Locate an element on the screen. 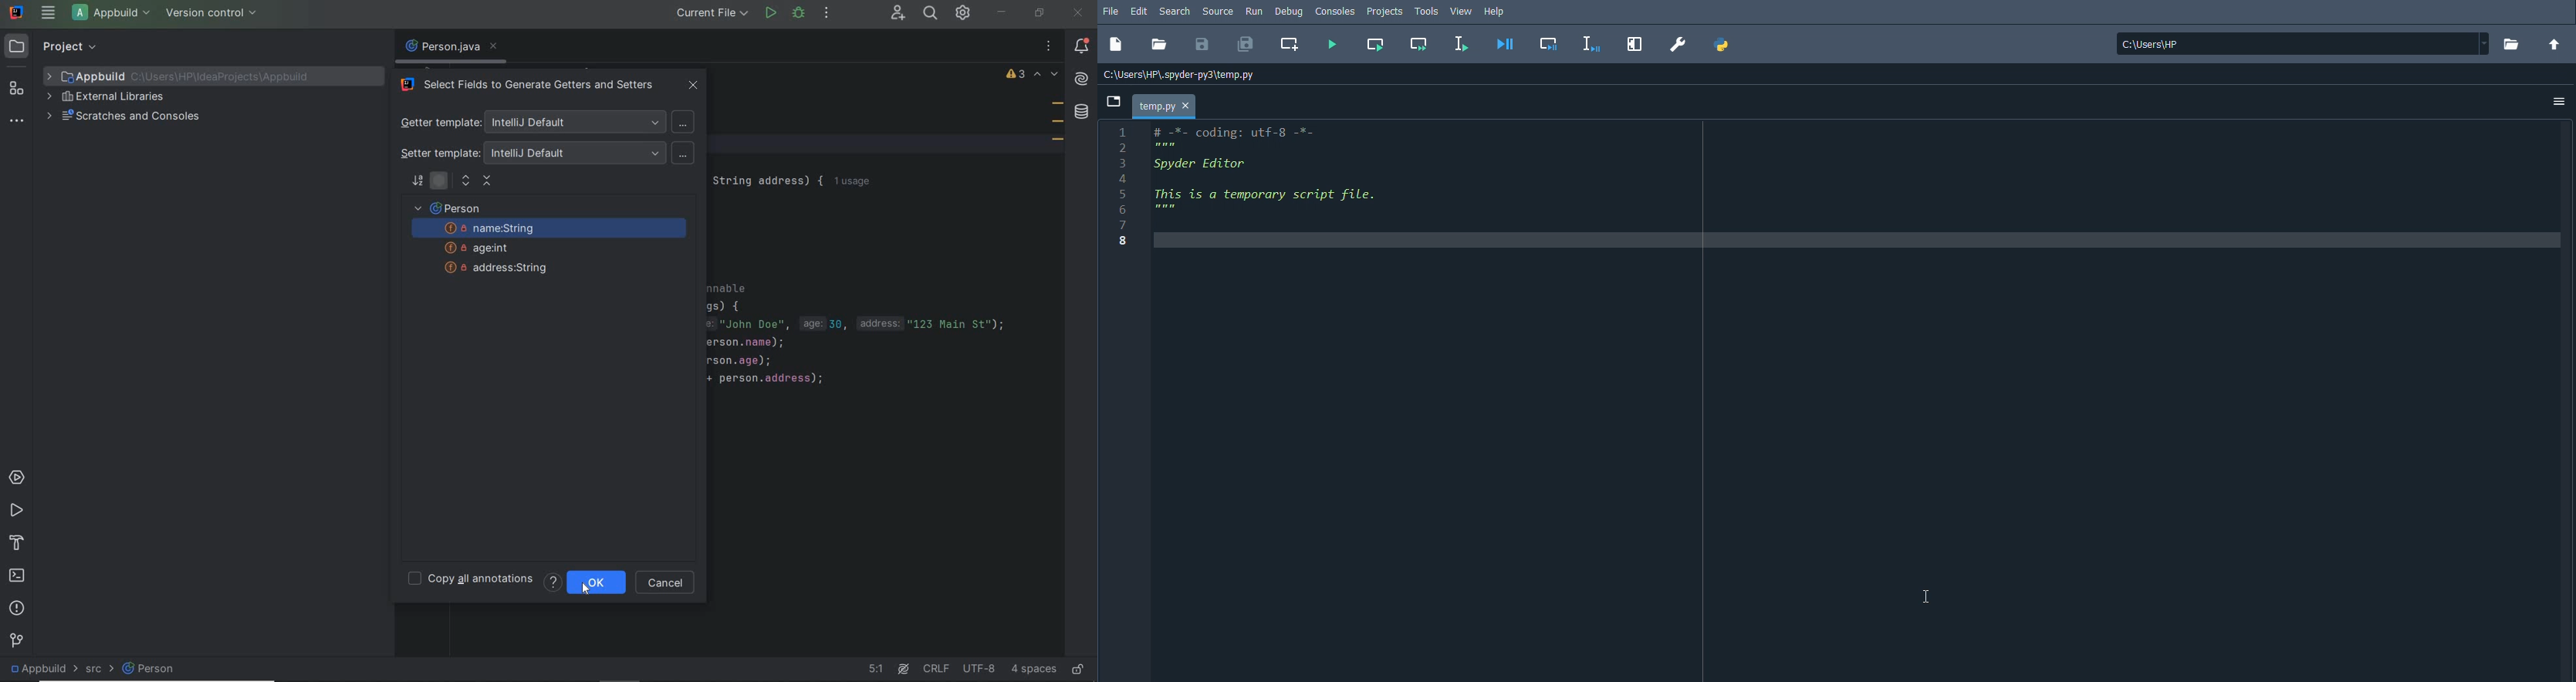 The height and width of the screenshot is (700, 2576). Options is located at coordinates (2560, 102).